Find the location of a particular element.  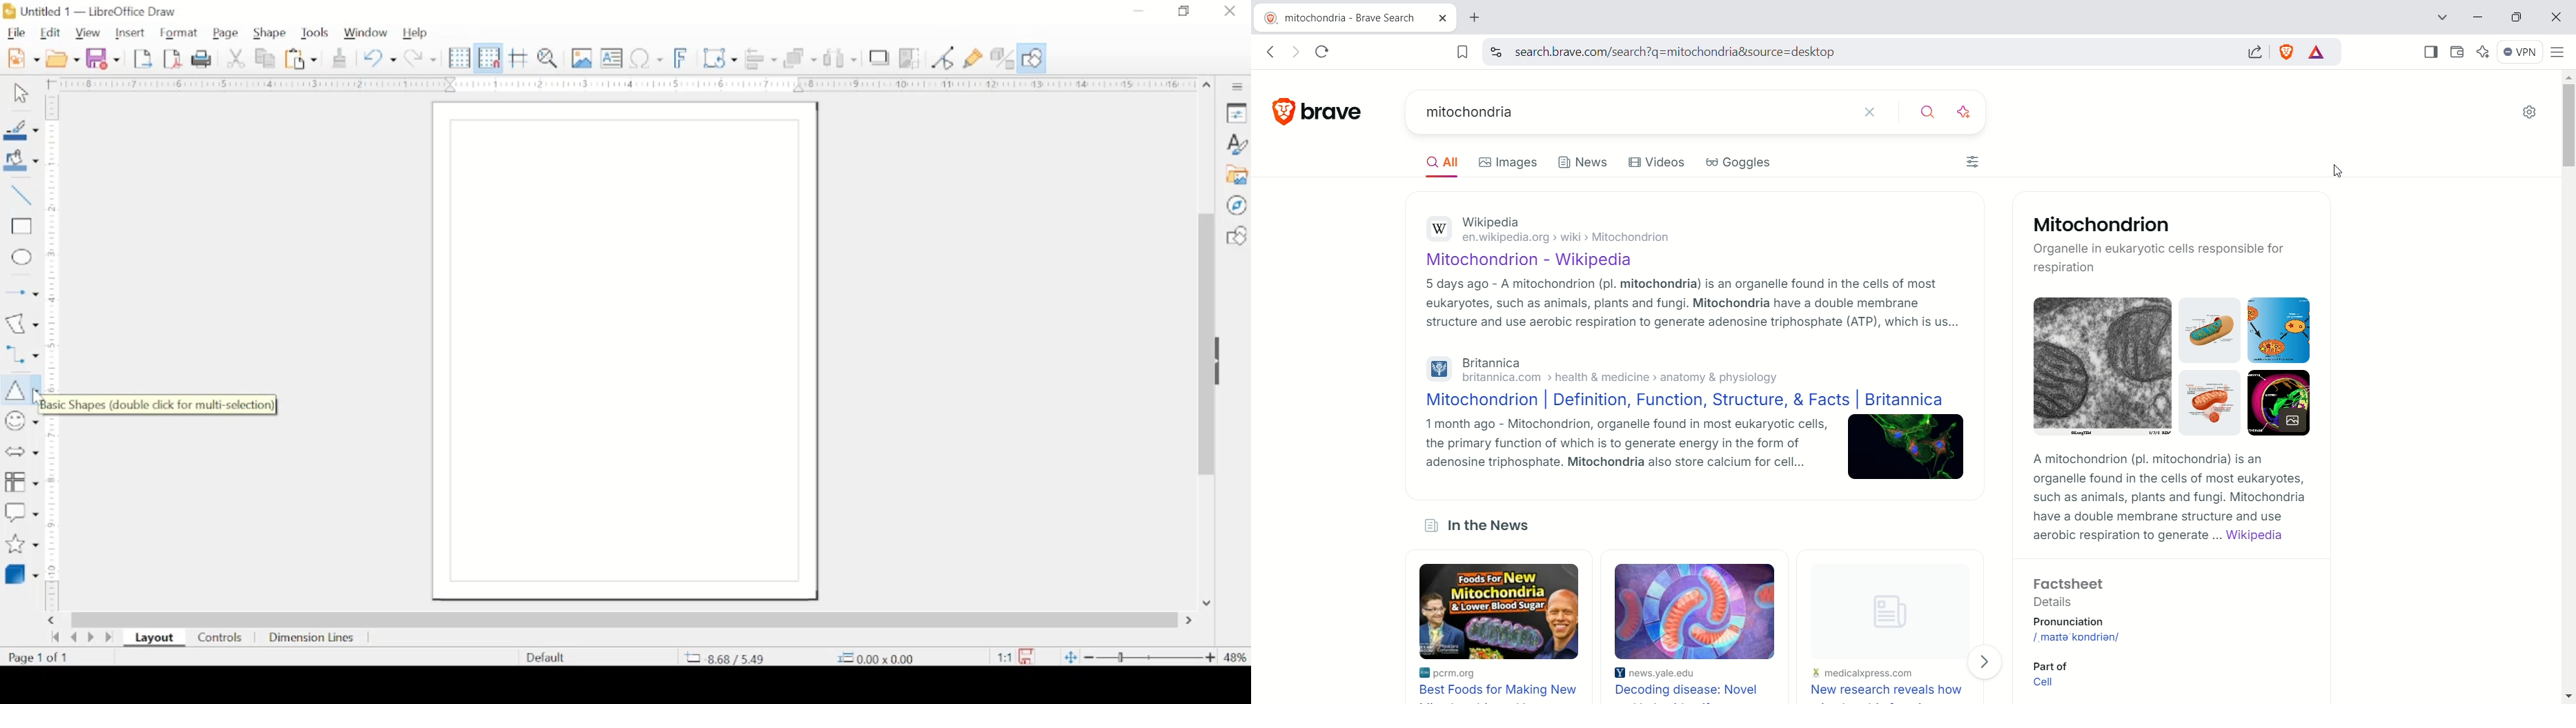

Image is located at coordinates (2210, 332).